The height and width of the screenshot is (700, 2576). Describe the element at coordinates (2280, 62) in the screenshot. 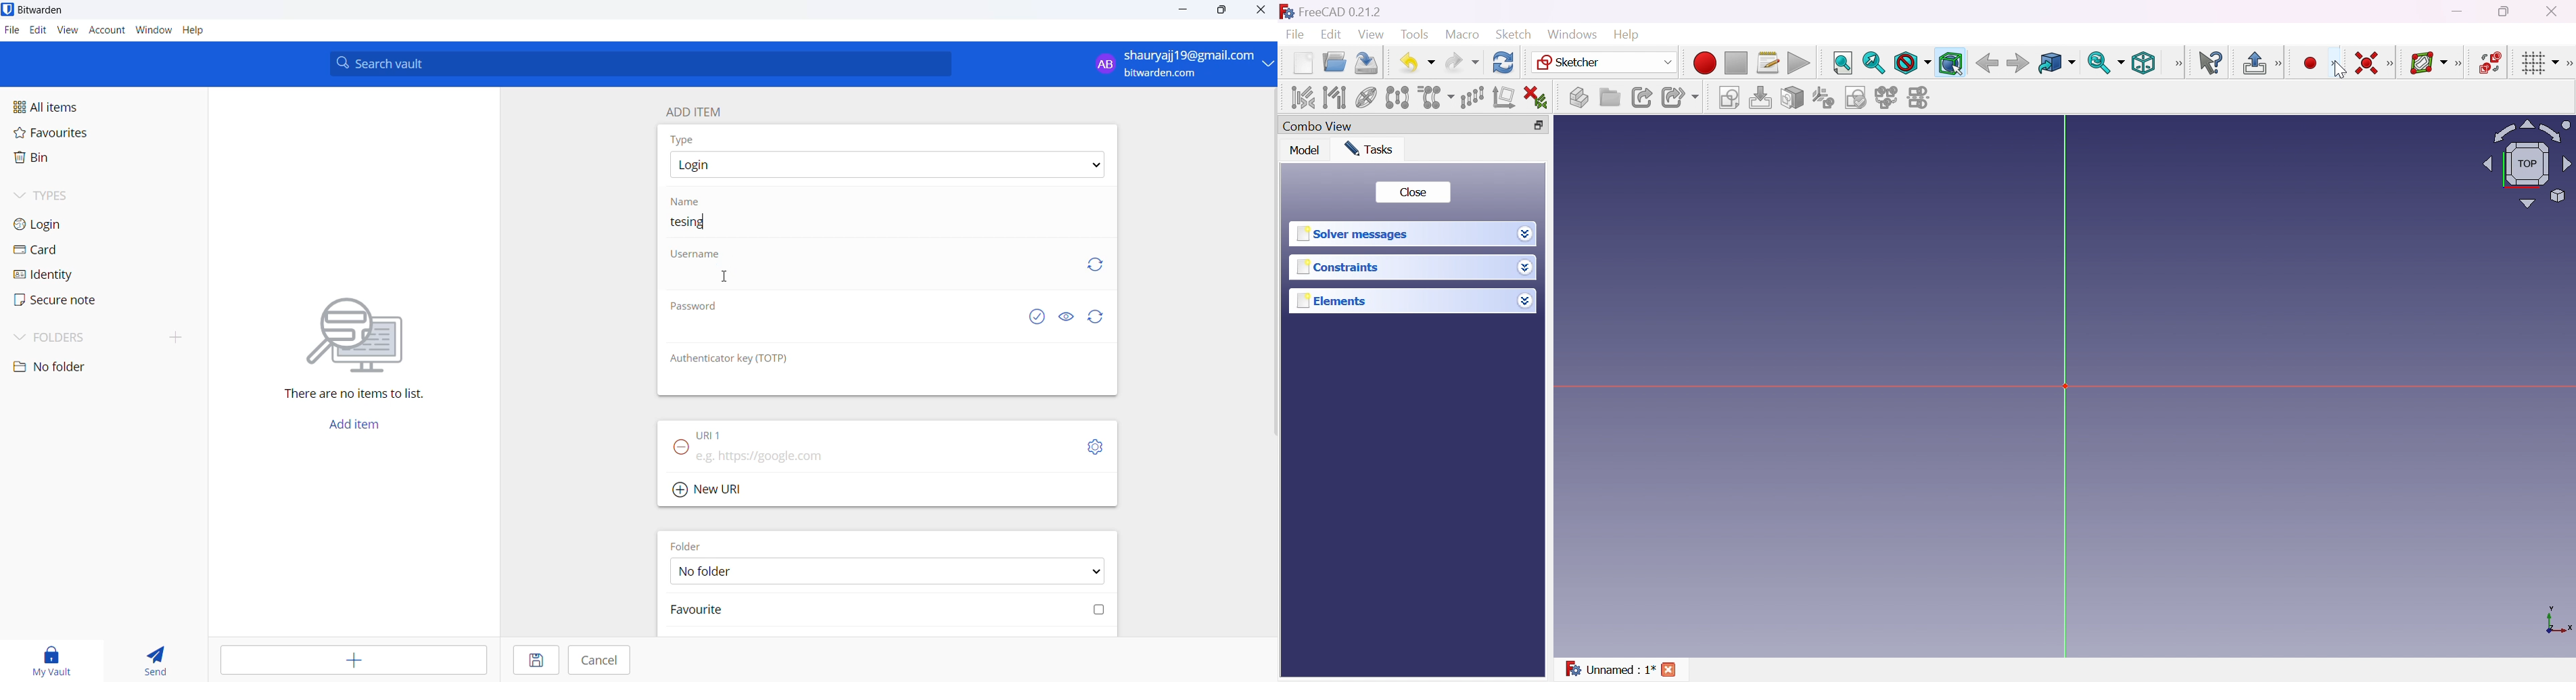

I see `[Sketcher edit mode]` at that location.